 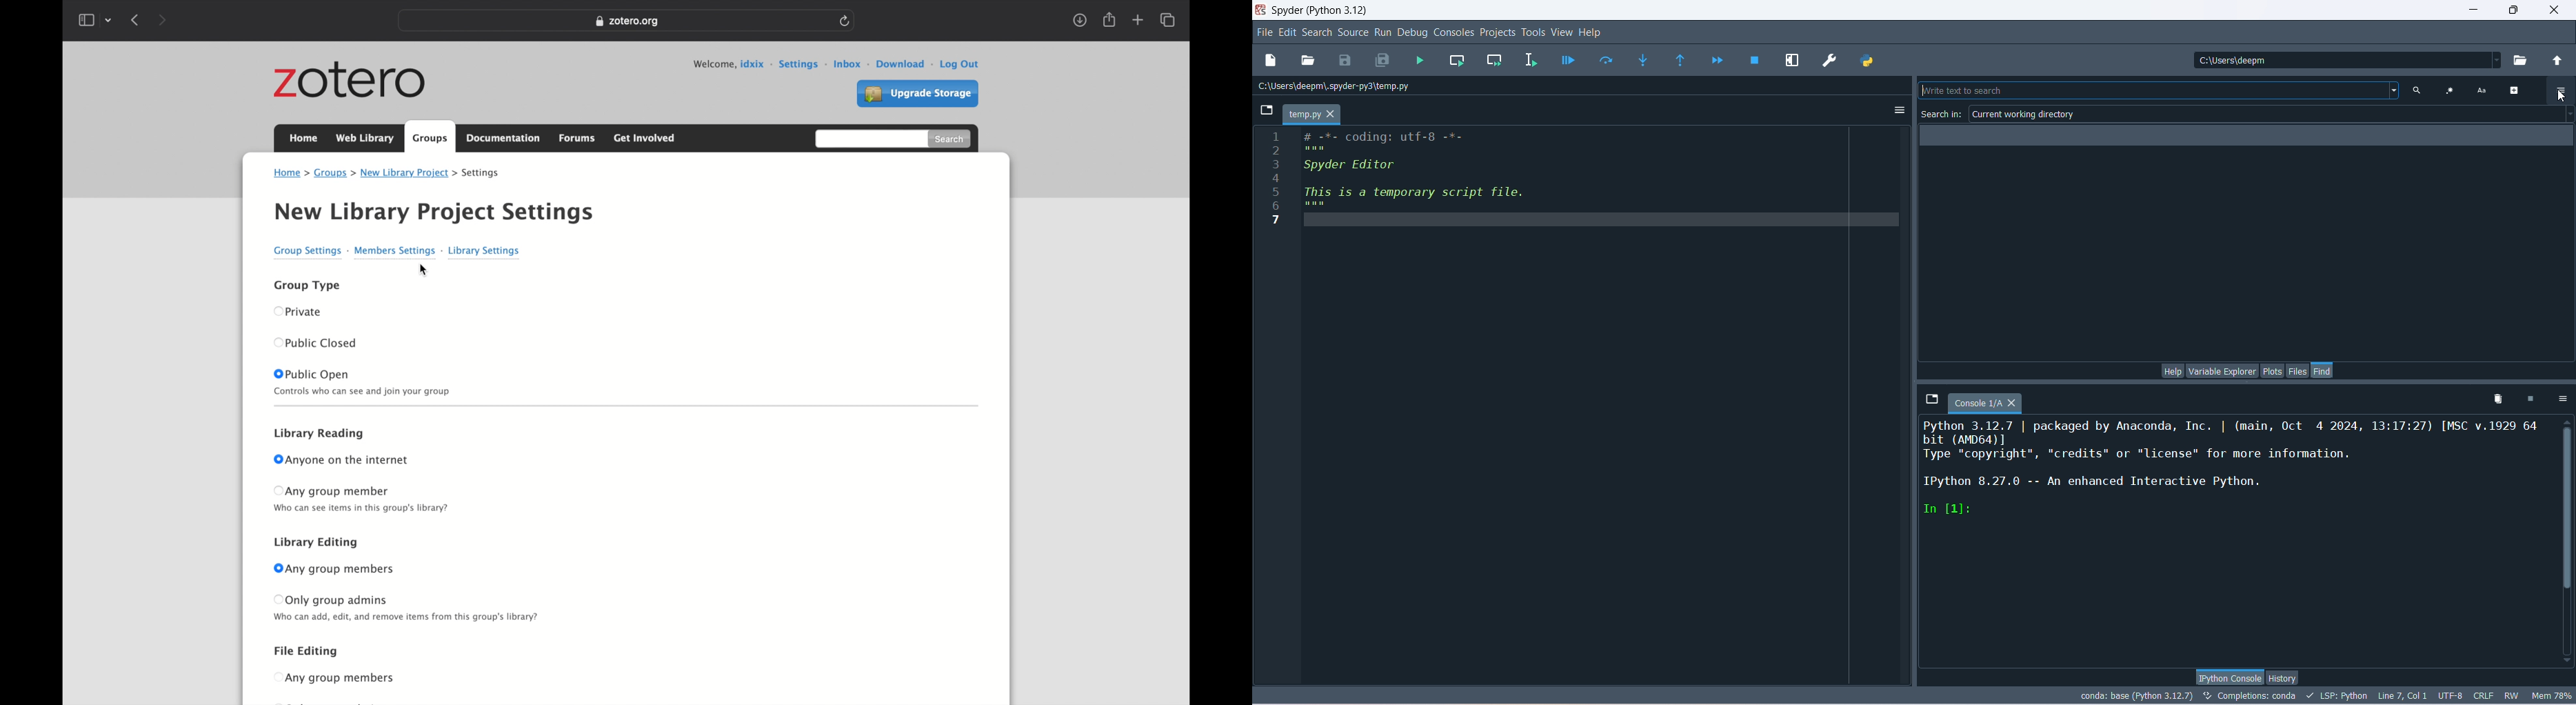 I want to click on radio buttons description, so click(x=367, y=509).